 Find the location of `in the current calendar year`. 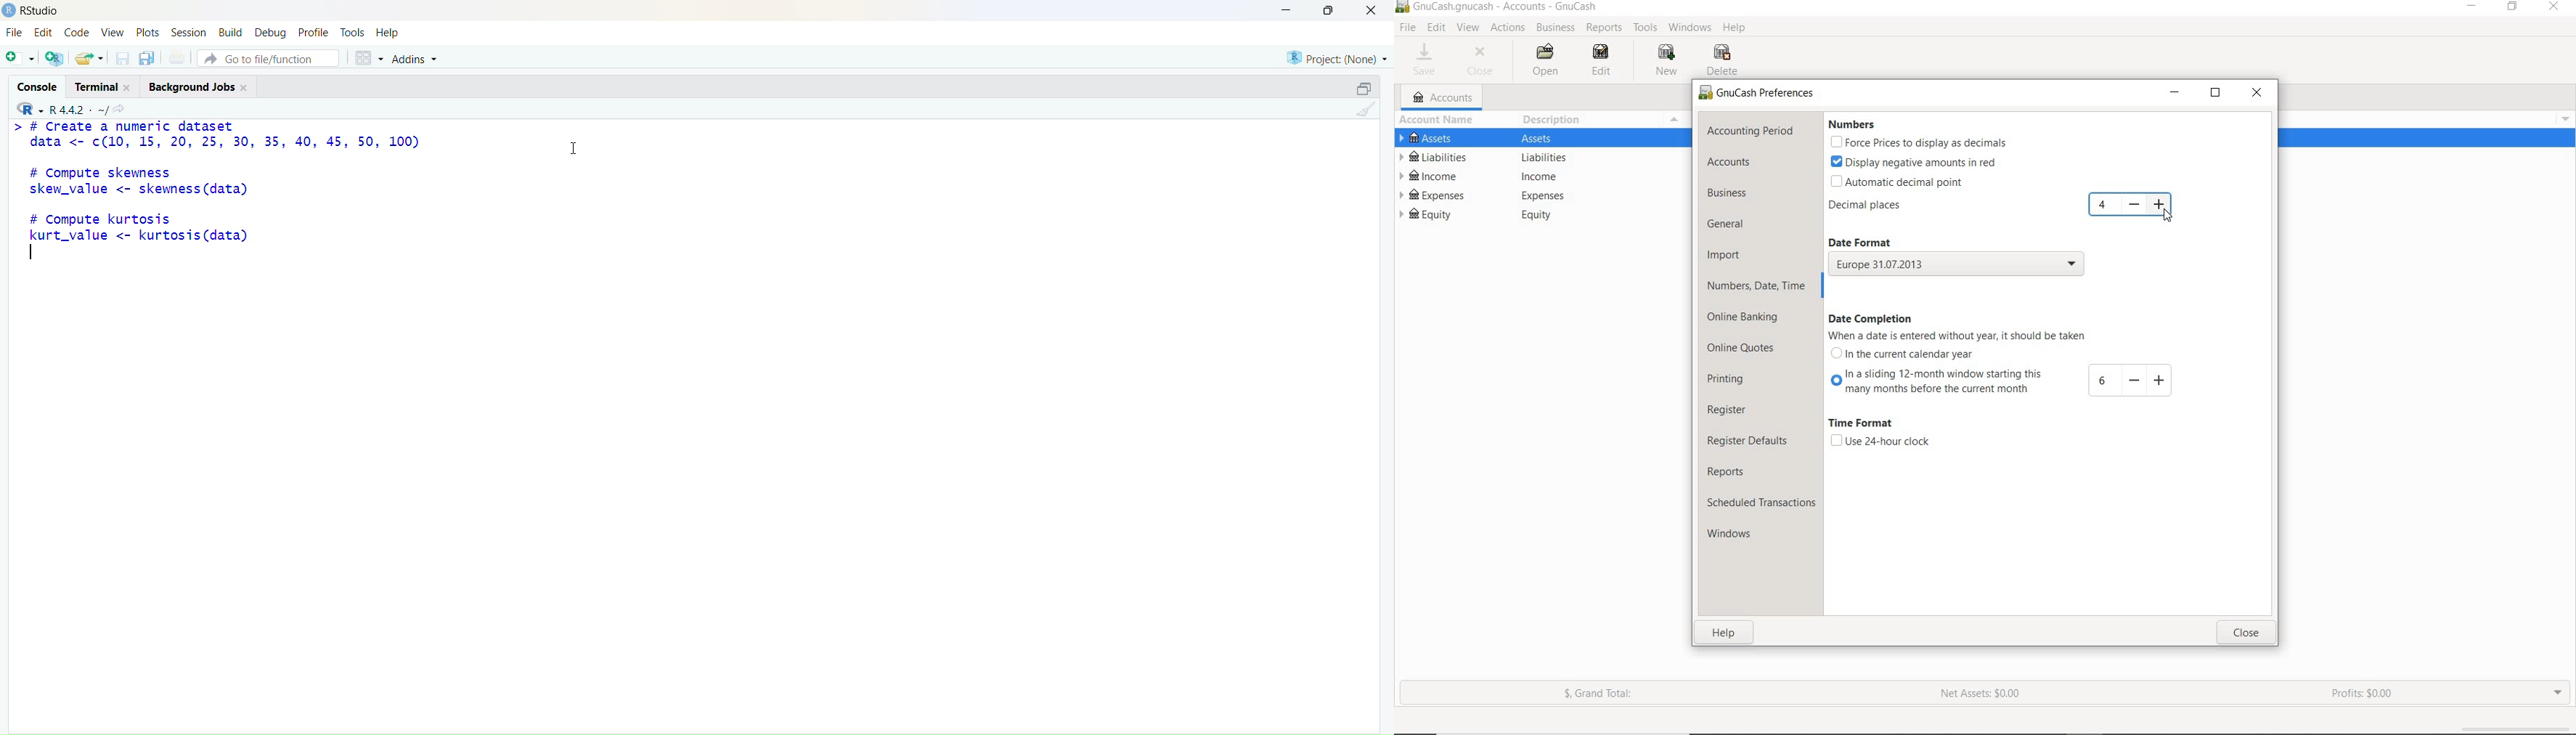

in the current calendar year is located at coordinates (1909, 355).